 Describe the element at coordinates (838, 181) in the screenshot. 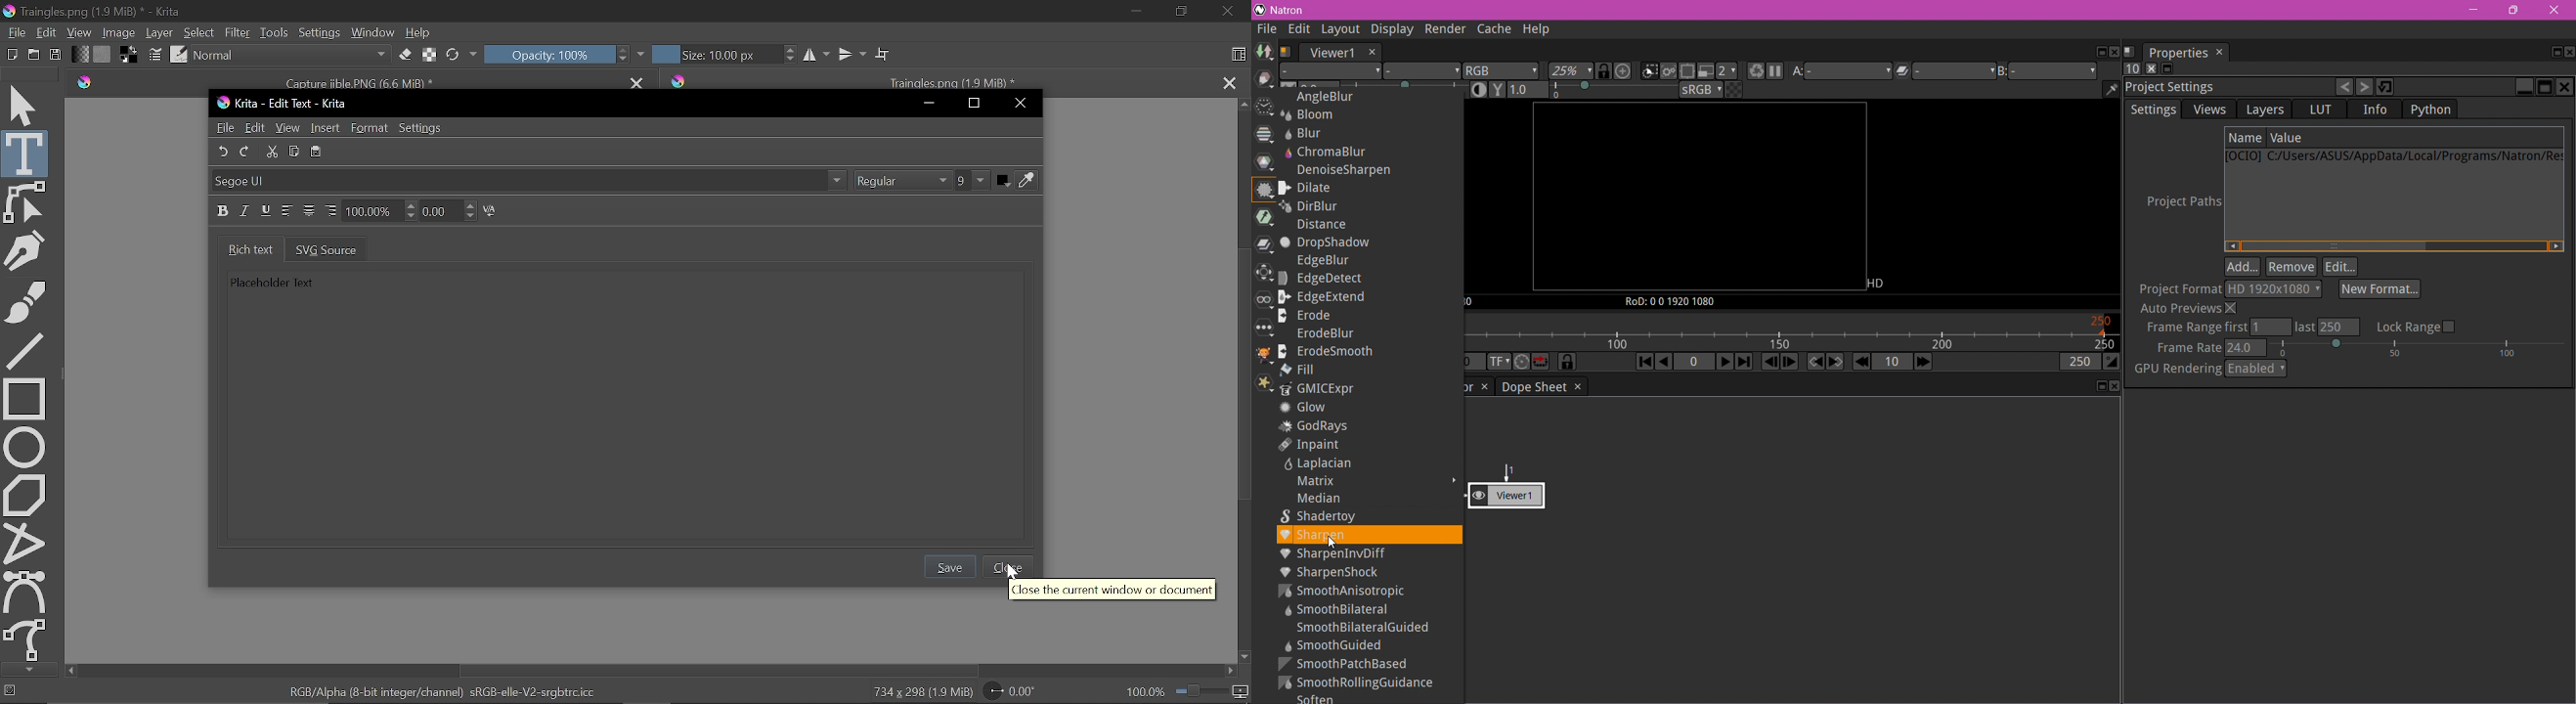

I see `Options` at that location.